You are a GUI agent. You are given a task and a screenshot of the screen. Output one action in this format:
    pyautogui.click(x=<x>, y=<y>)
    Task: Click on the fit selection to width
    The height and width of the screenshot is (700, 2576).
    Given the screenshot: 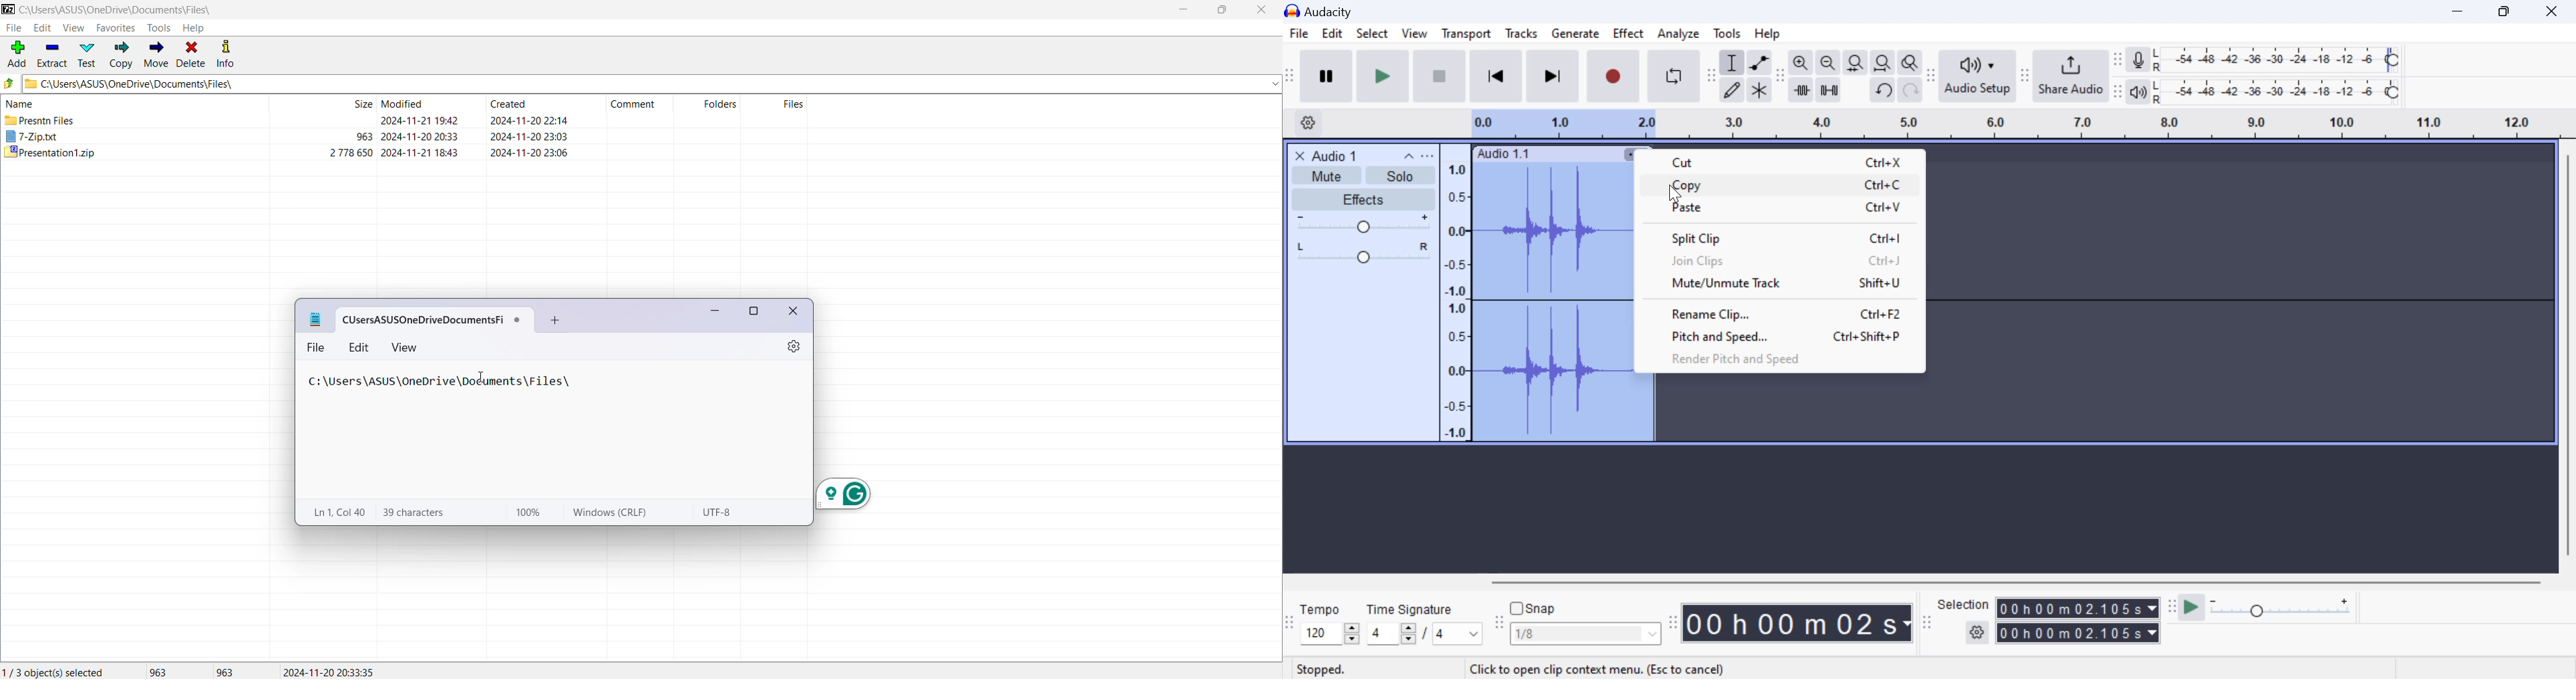 What is the action you would take?
    pyautogui.click(x=1854, y=64)
    